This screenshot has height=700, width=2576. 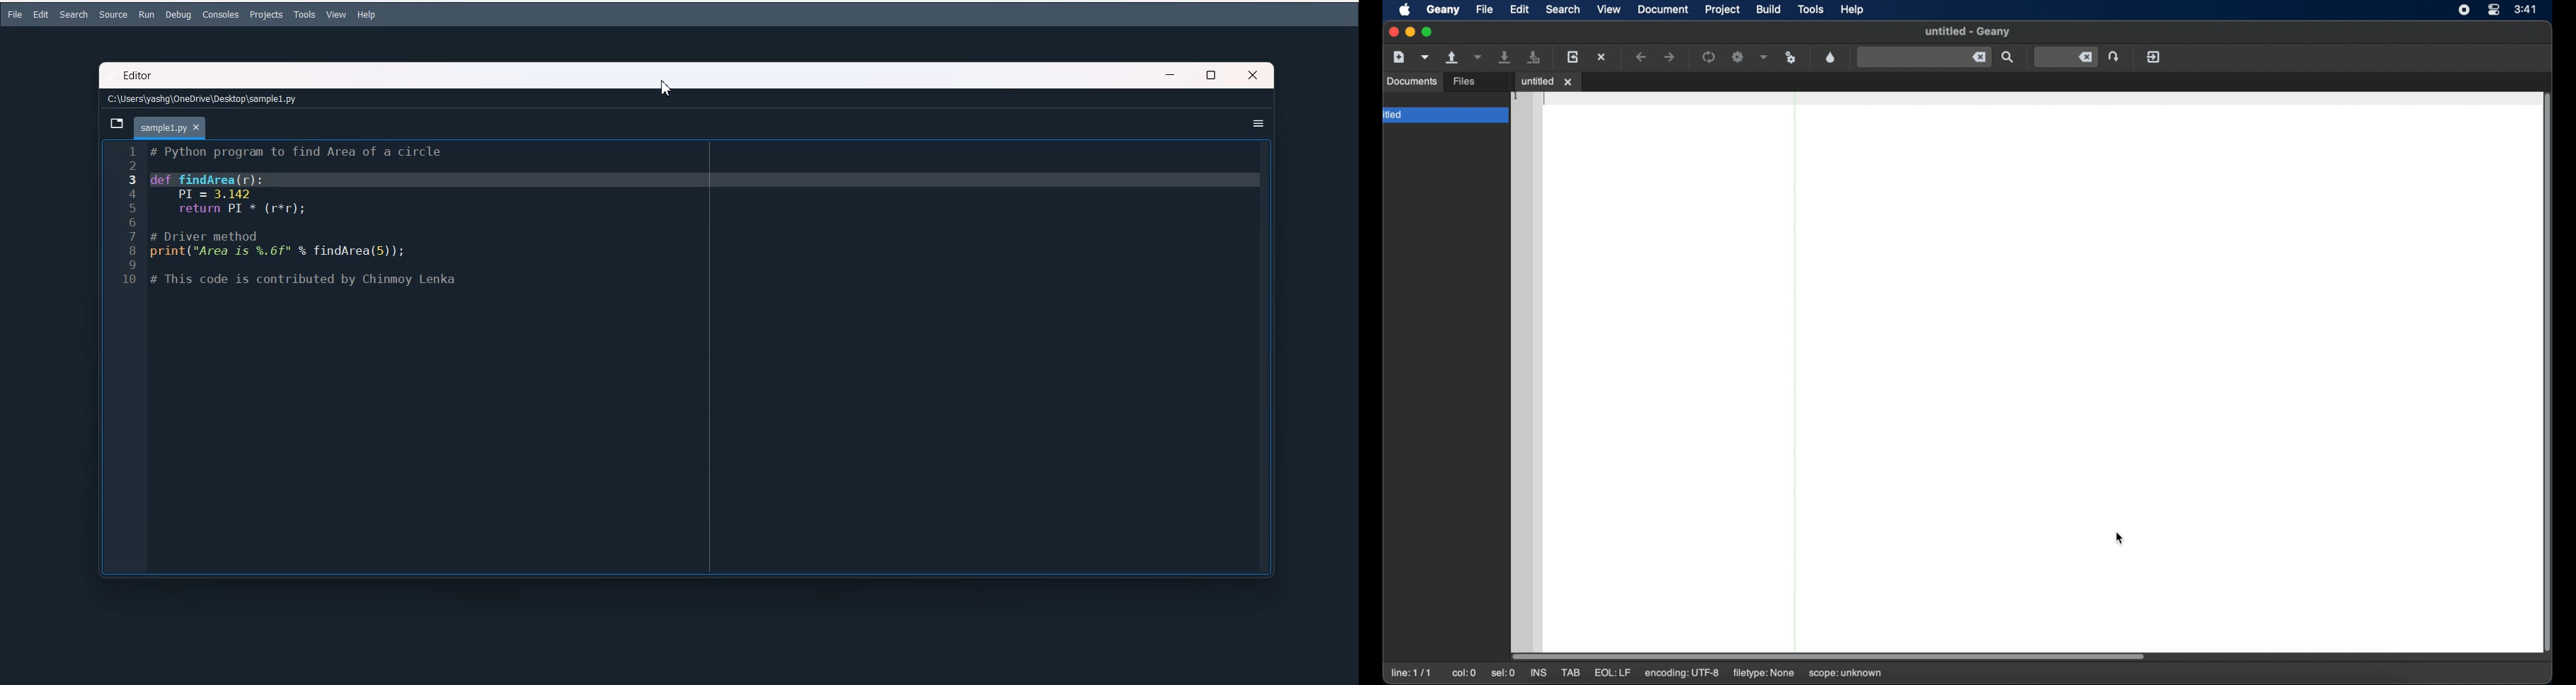 What do you see at coordinates (125, 358) in the screenshot?
I see `Line Number` at bounding box center [125, 358].